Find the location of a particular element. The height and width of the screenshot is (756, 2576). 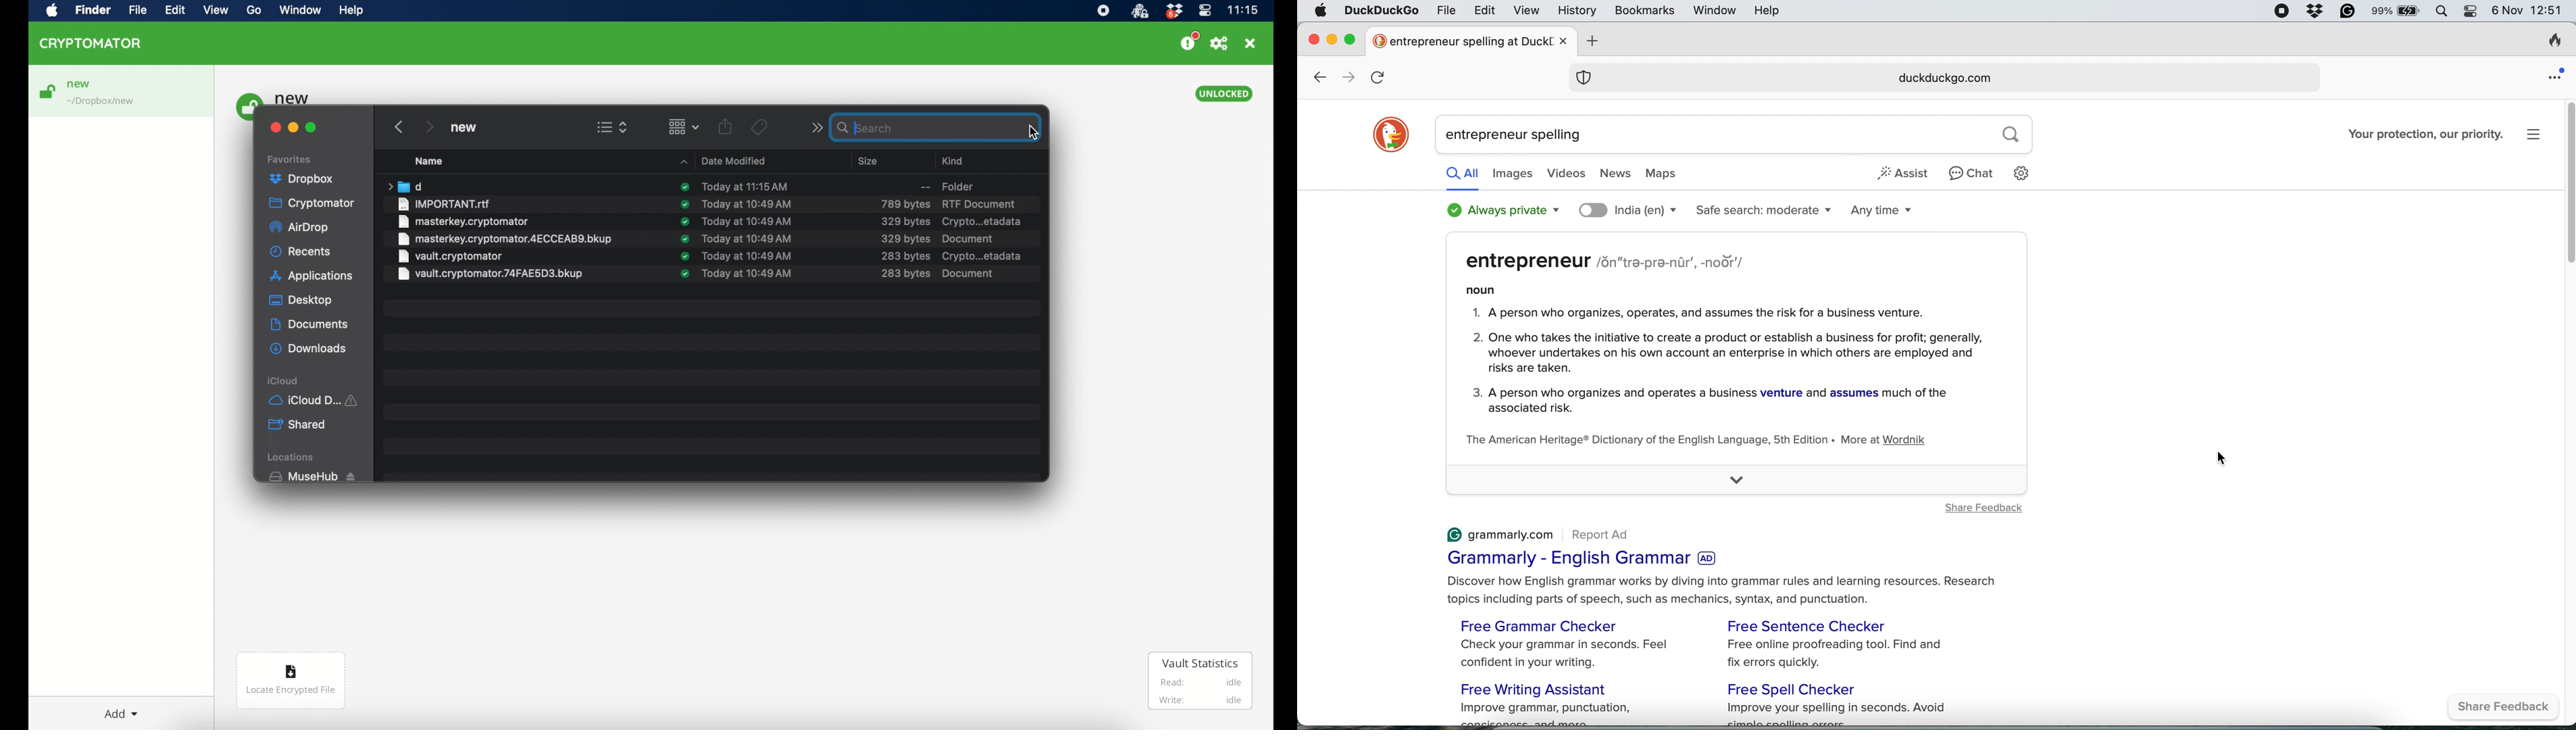

sync is located at coordinates (684, 239).